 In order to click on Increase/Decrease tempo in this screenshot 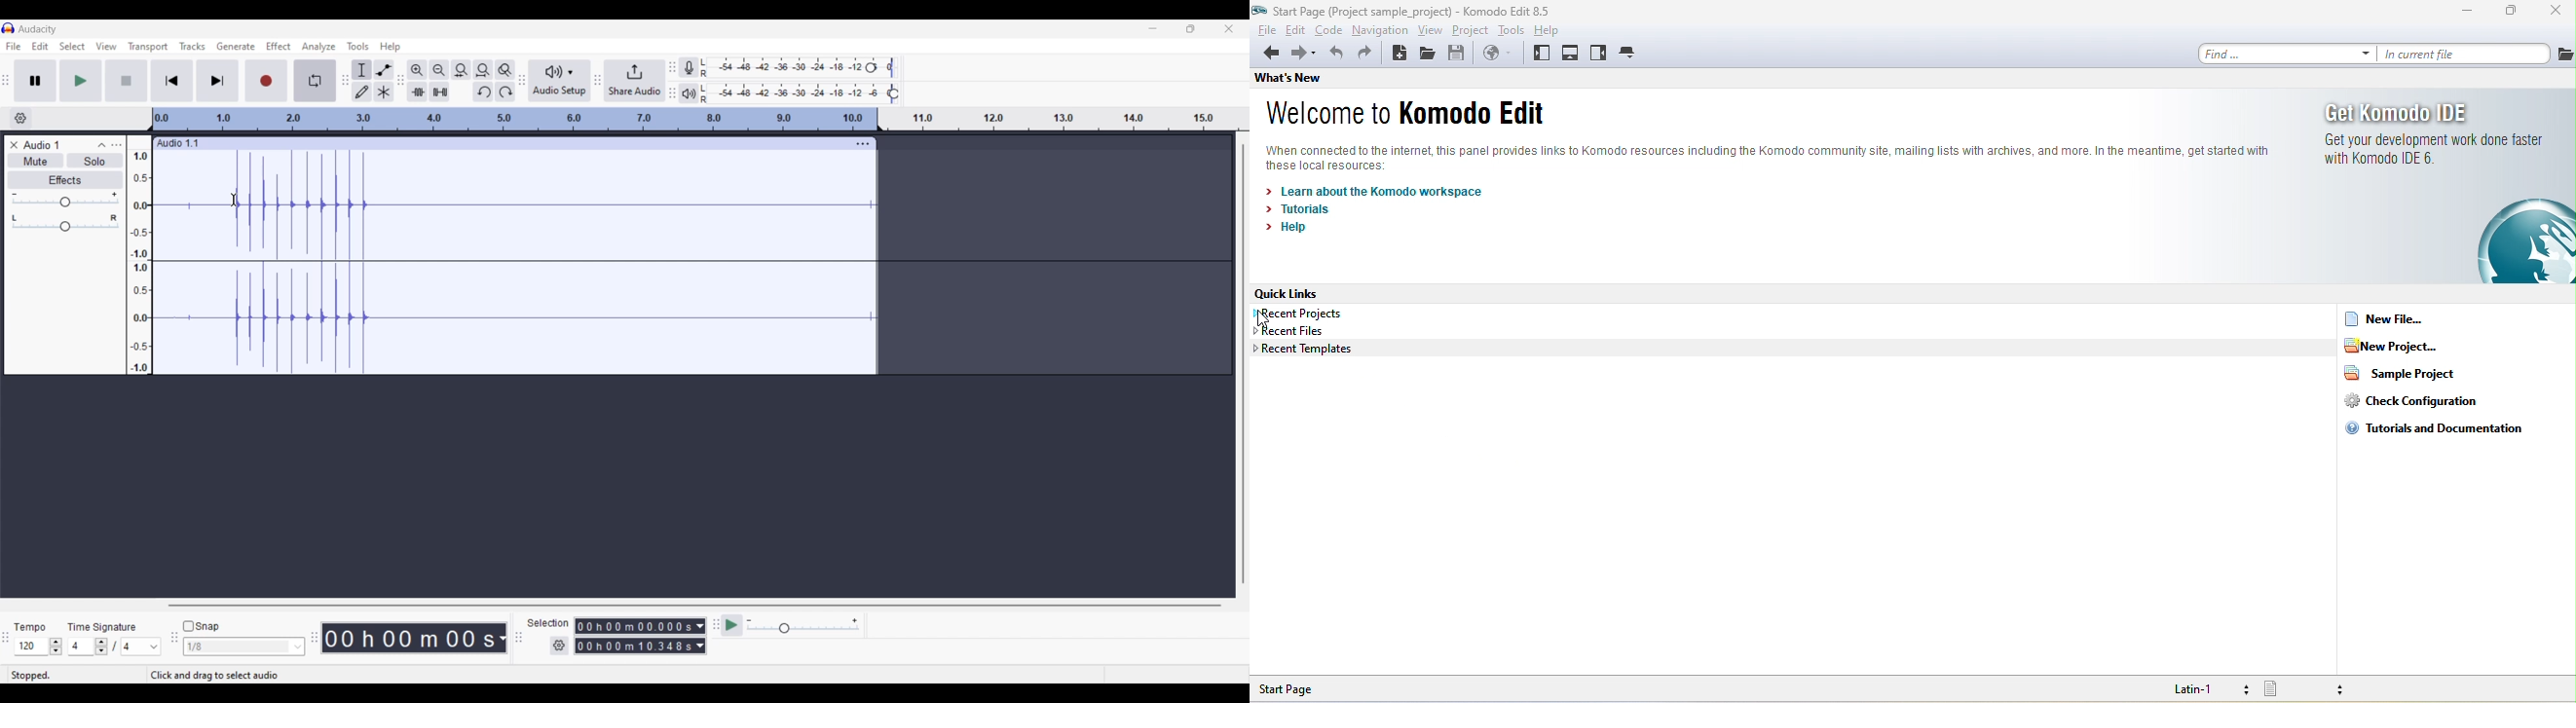, I will do `click(55, 647)`.